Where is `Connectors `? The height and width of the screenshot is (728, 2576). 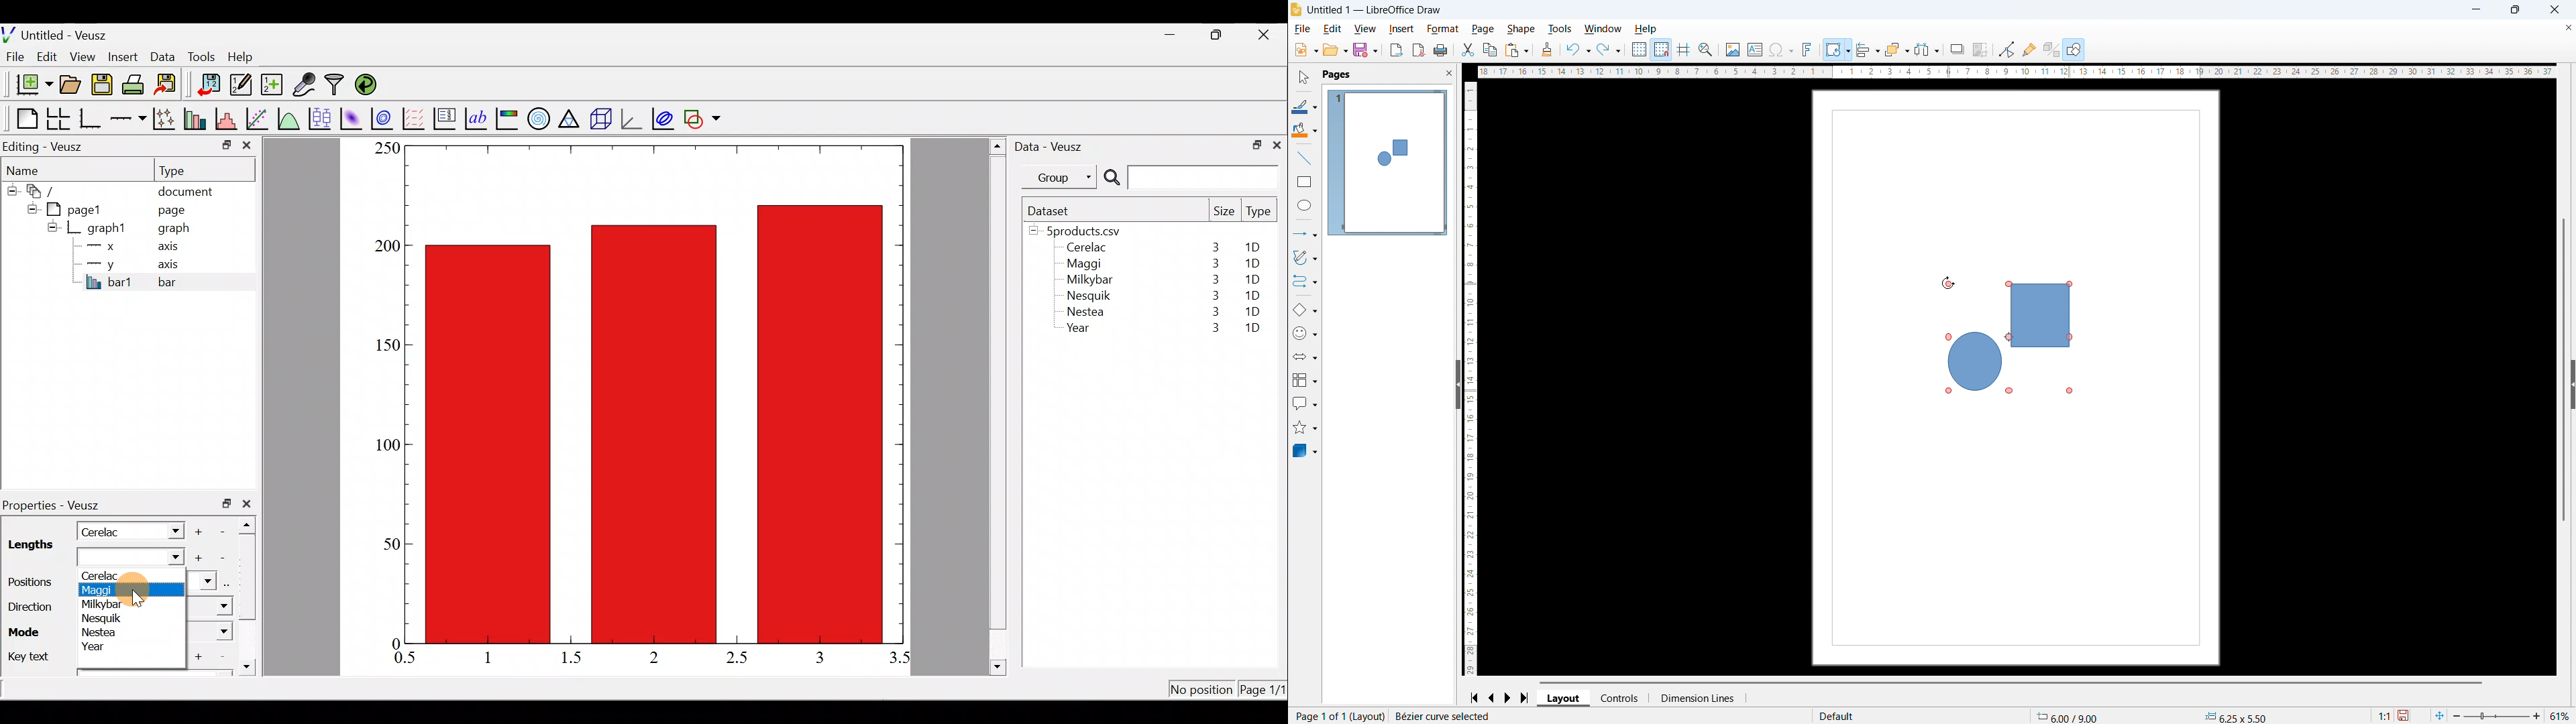 Connectors  is located at coordinates (1305, 282).